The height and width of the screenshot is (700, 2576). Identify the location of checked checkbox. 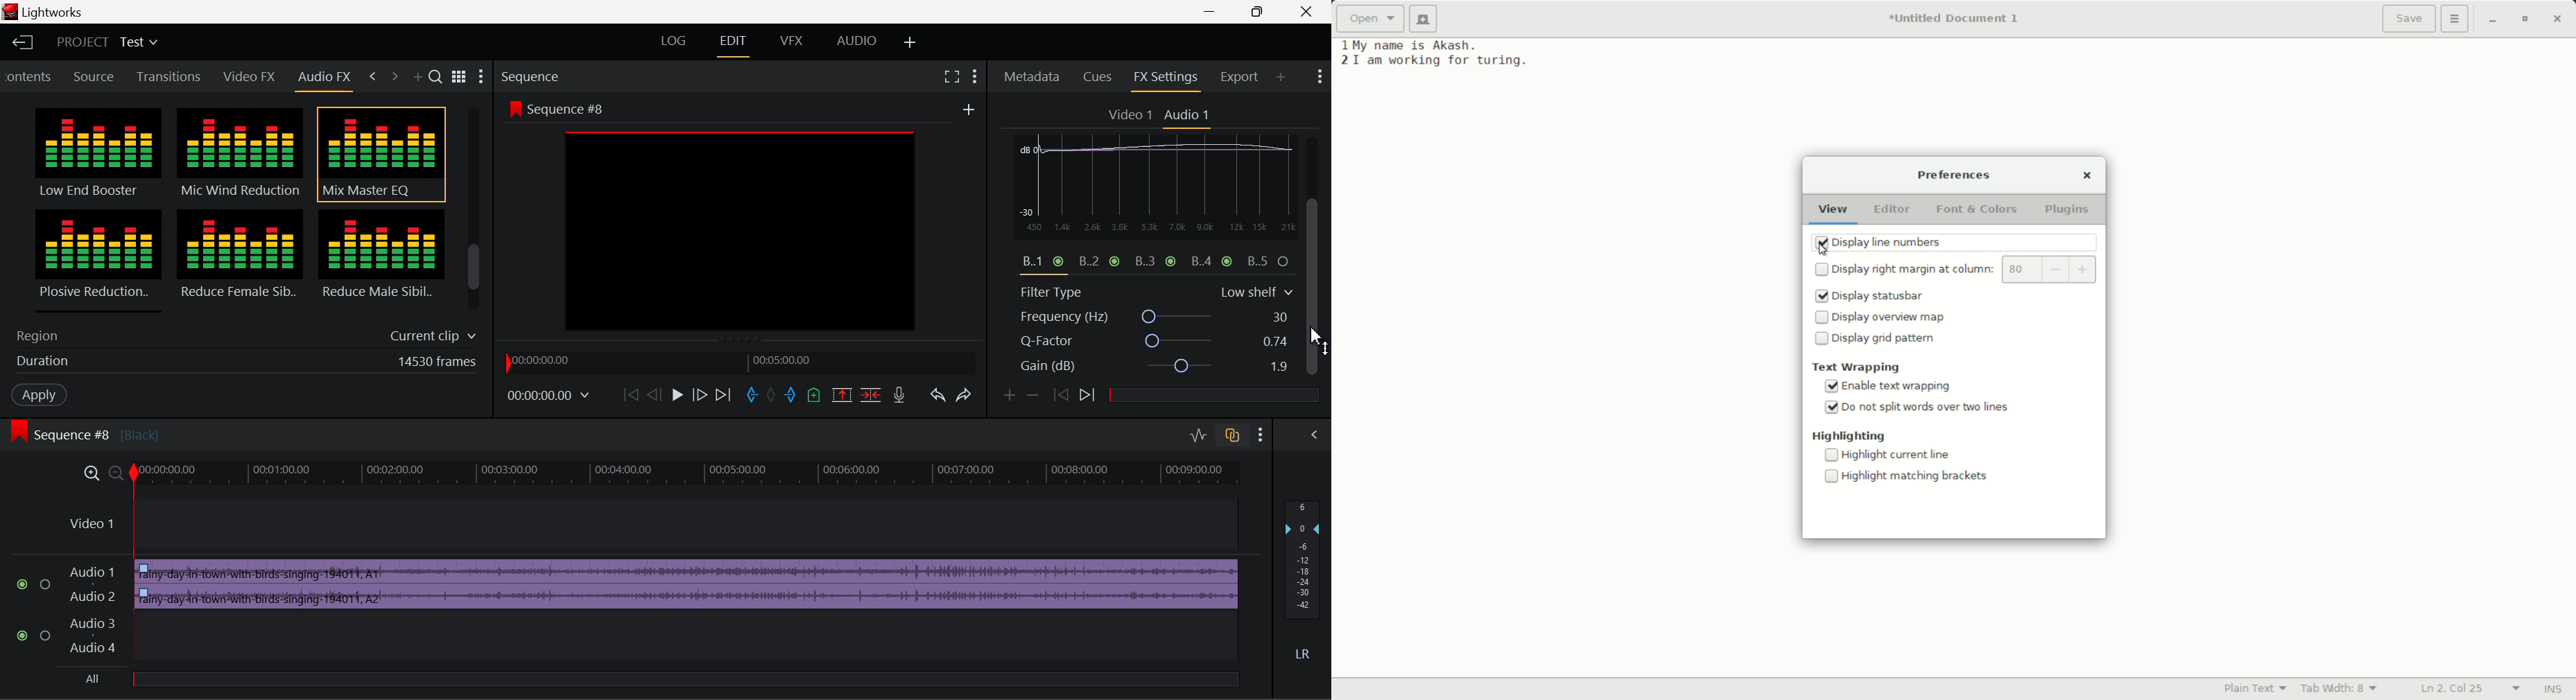
(1831, 386).